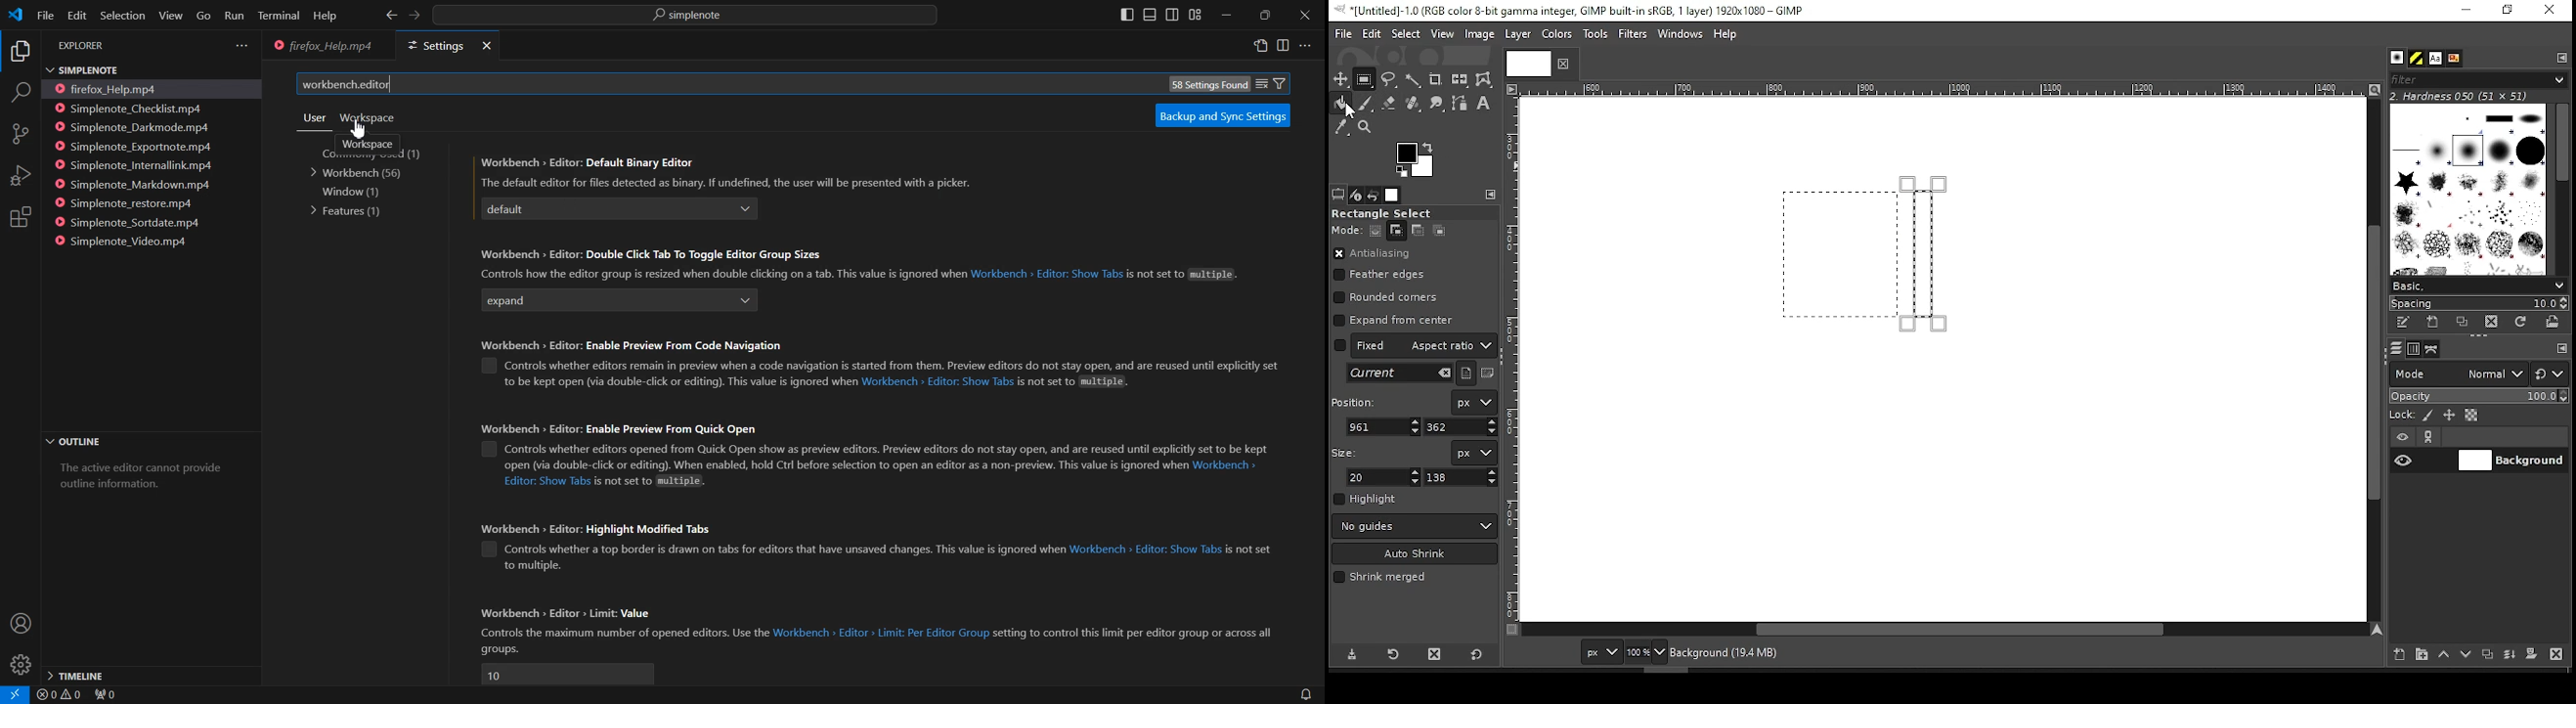 This screenshot has height=728, width=2576. What do you see at coordinates (1397, 231) in the screenshot?
I see `add to current selection` at bounding box center [1397, 231].